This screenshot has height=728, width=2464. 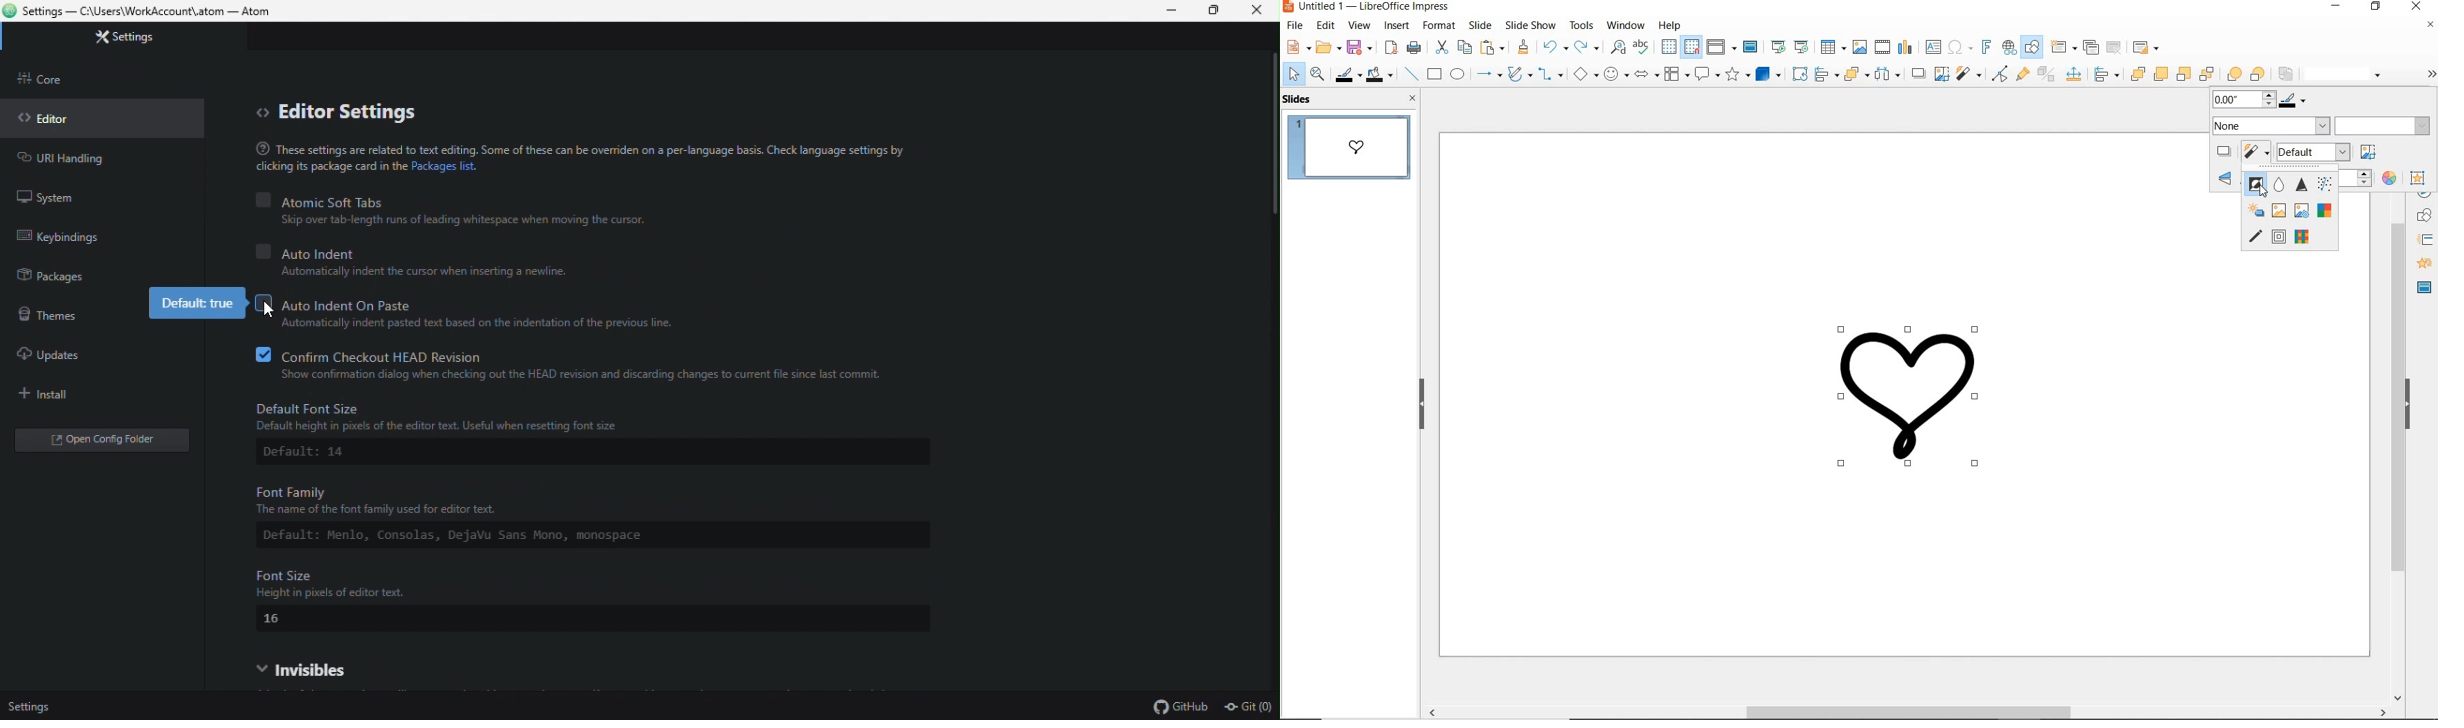 What do you see at coordinates (2303, 237) in the screenshot?
I see `mosaic` at bounding box center [2303, 237].